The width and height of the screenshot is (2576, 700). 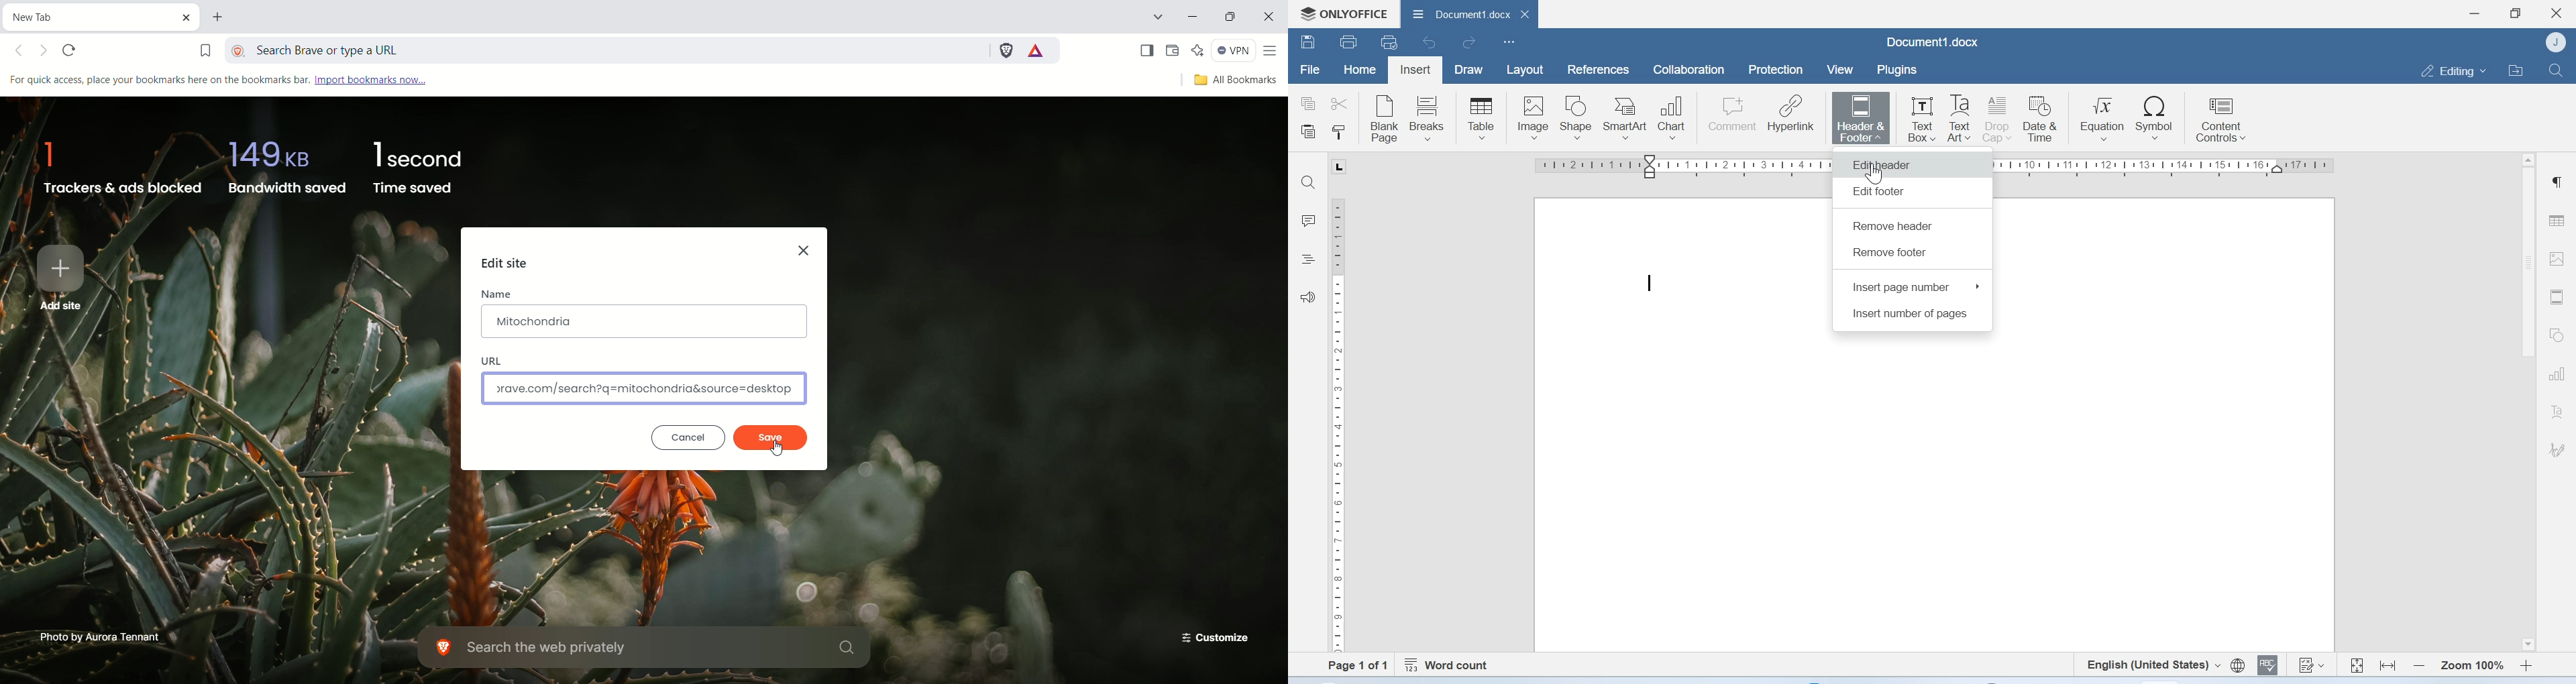 I want to click on plugins, so click(x=1902, y=70).